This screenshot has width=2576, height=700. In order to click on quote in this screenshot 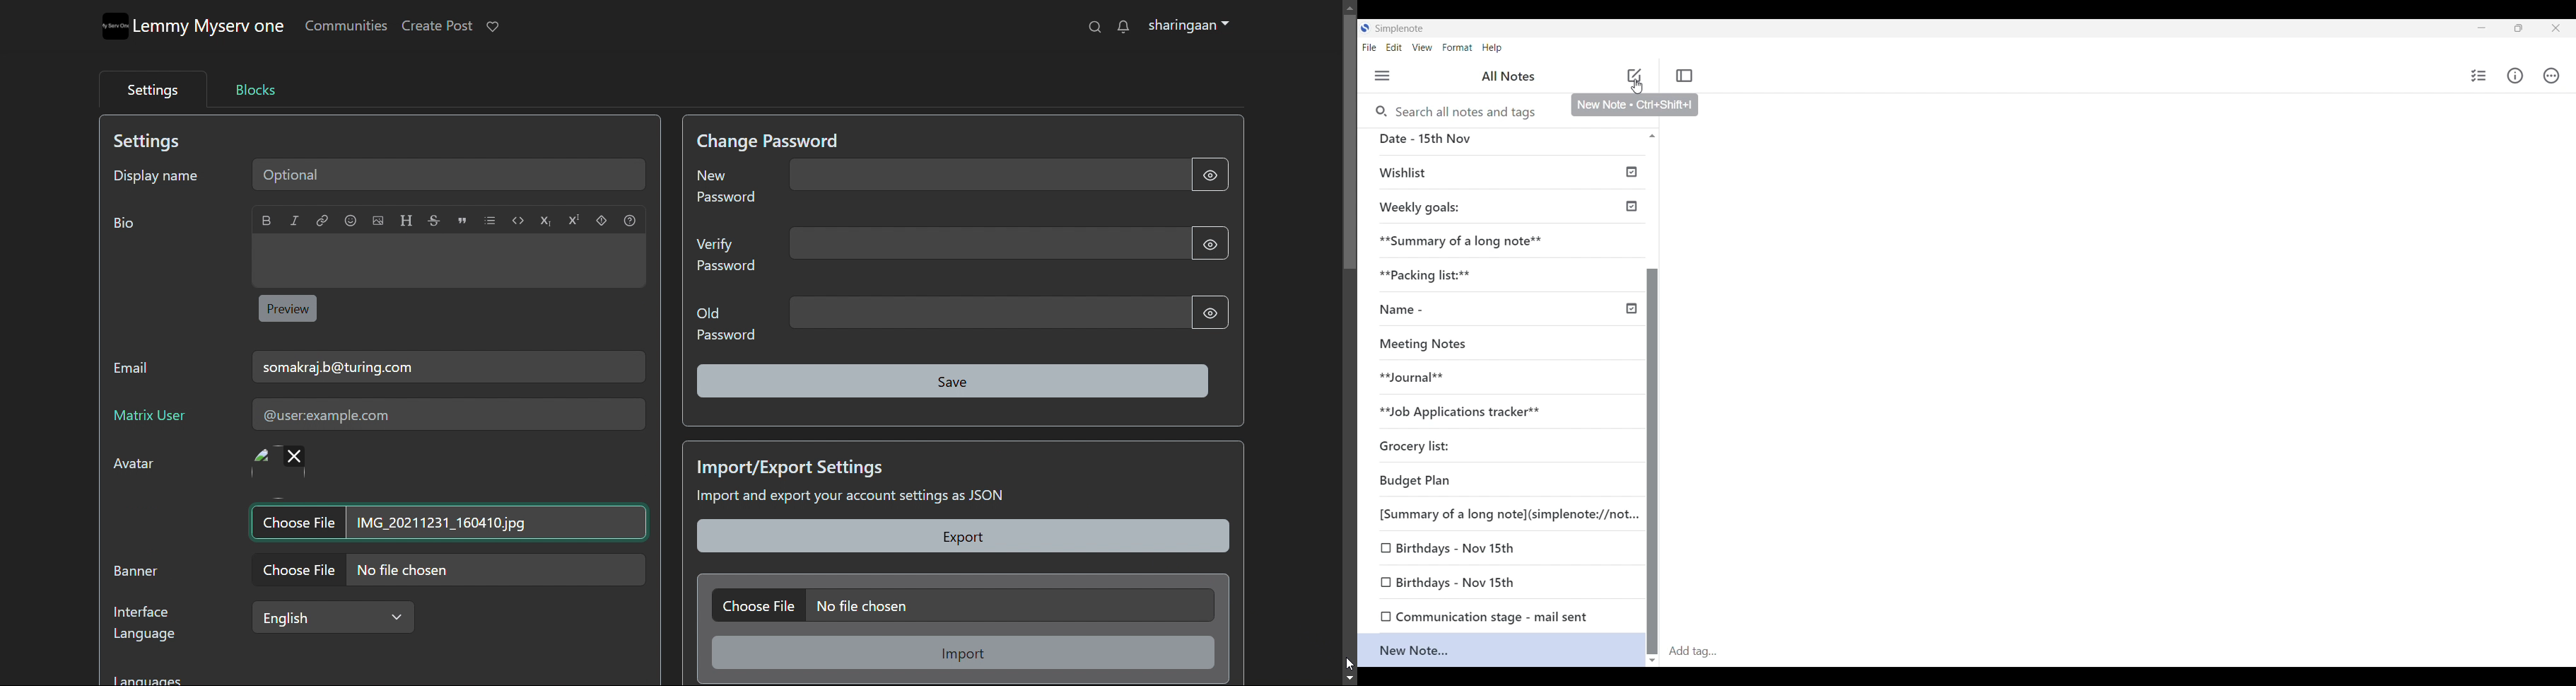, I will do `click(462, 221)`.